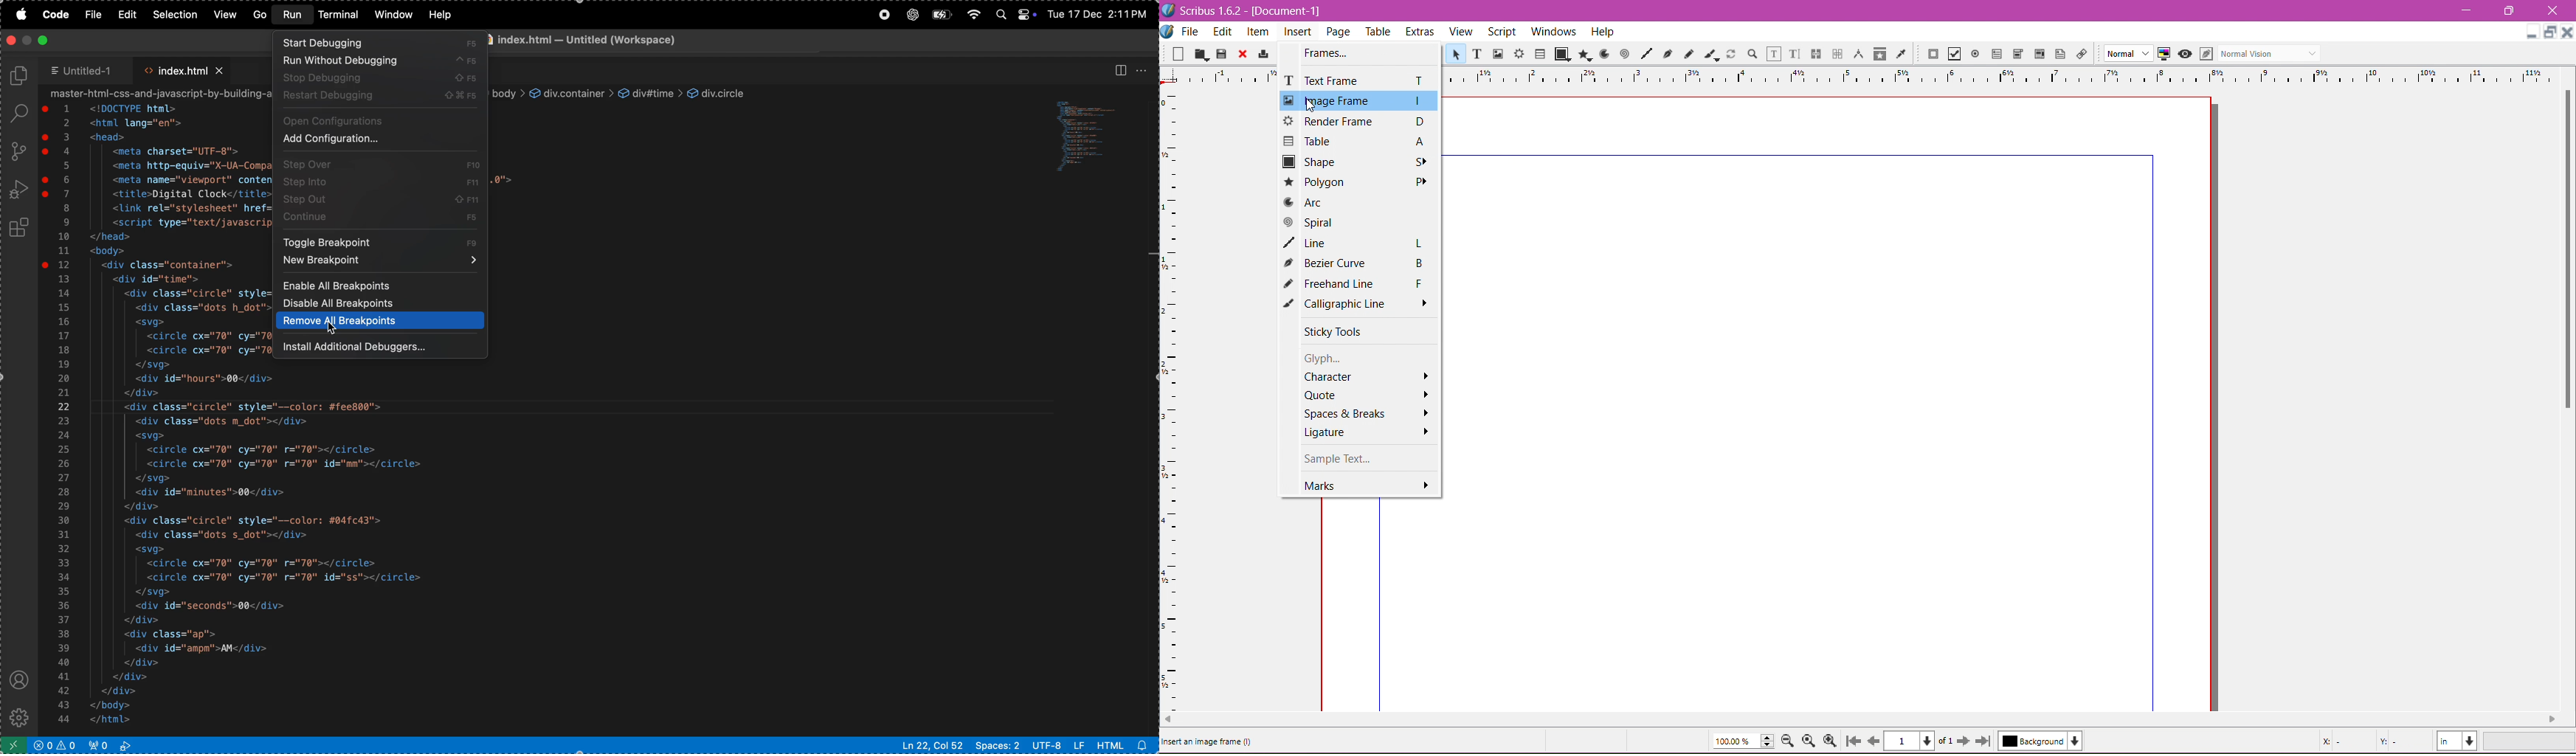 The width and height of the screenshot is (2576, 756). I want to click on Calligraphic Line, so click(1359, 304).